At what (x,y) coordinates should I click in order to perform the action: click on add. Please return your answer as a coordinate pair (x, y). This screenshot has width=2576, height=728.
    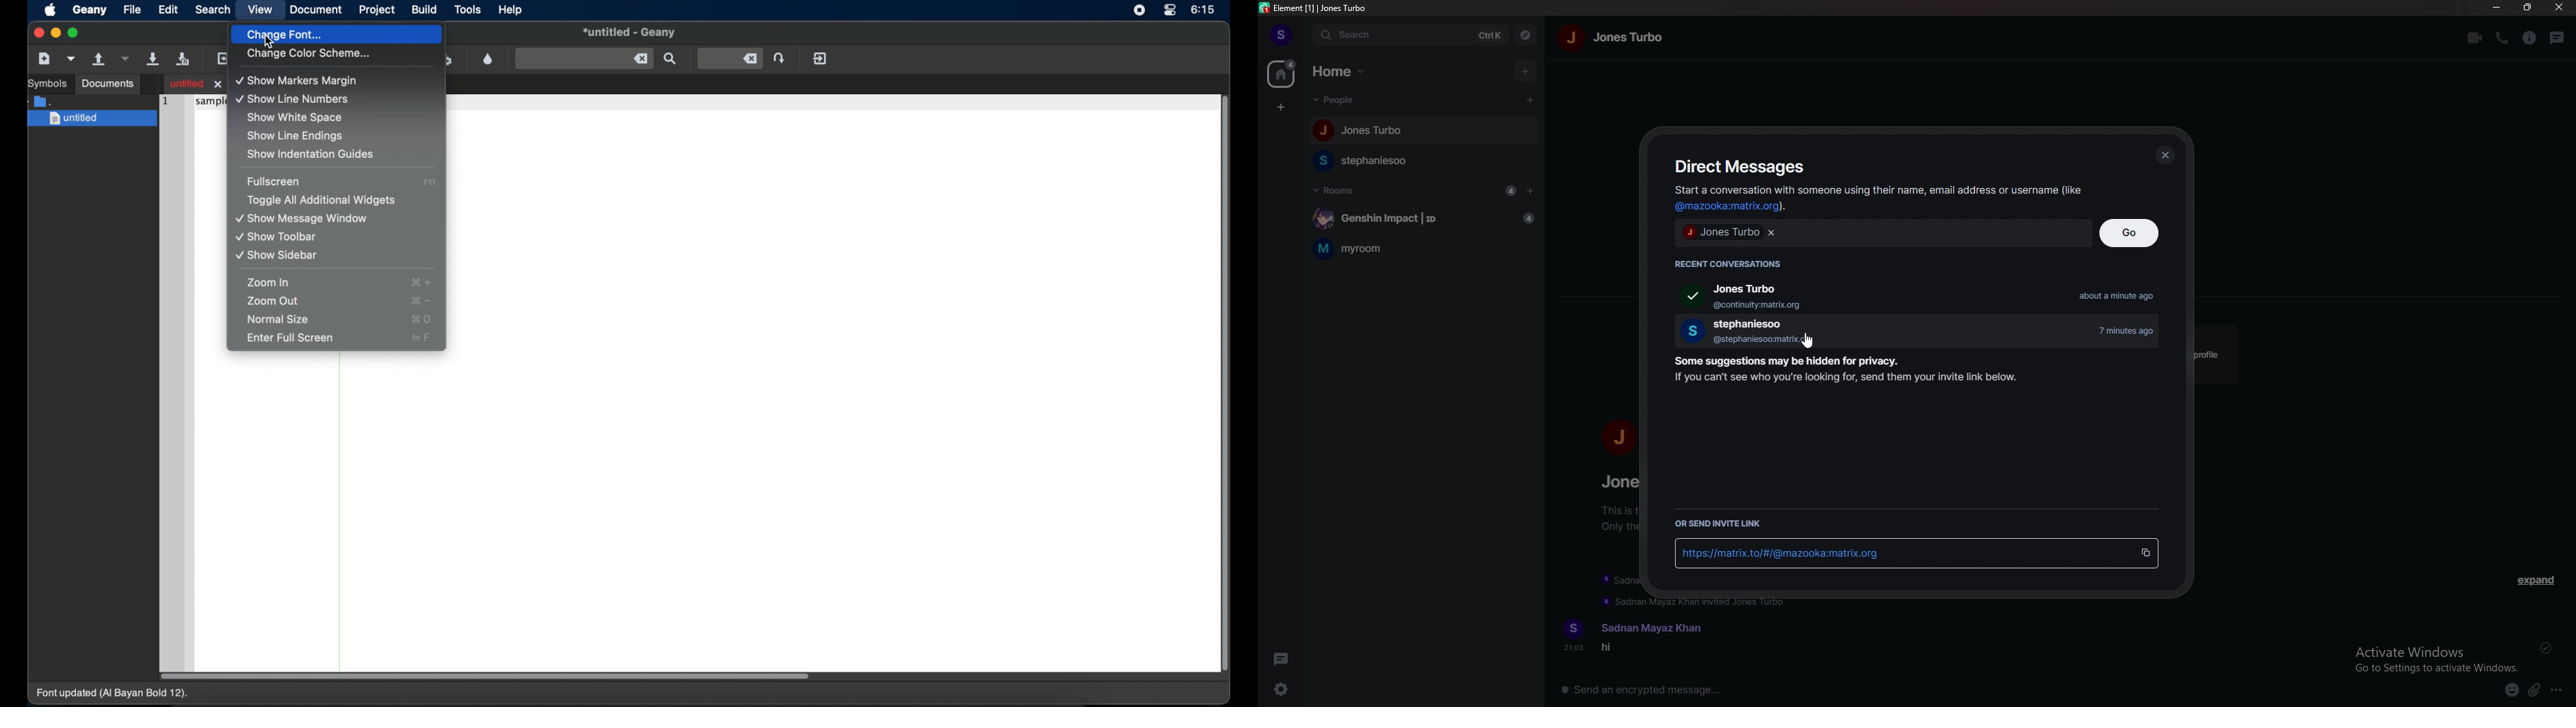
    Looking at the image, I should click on (1525, 71).